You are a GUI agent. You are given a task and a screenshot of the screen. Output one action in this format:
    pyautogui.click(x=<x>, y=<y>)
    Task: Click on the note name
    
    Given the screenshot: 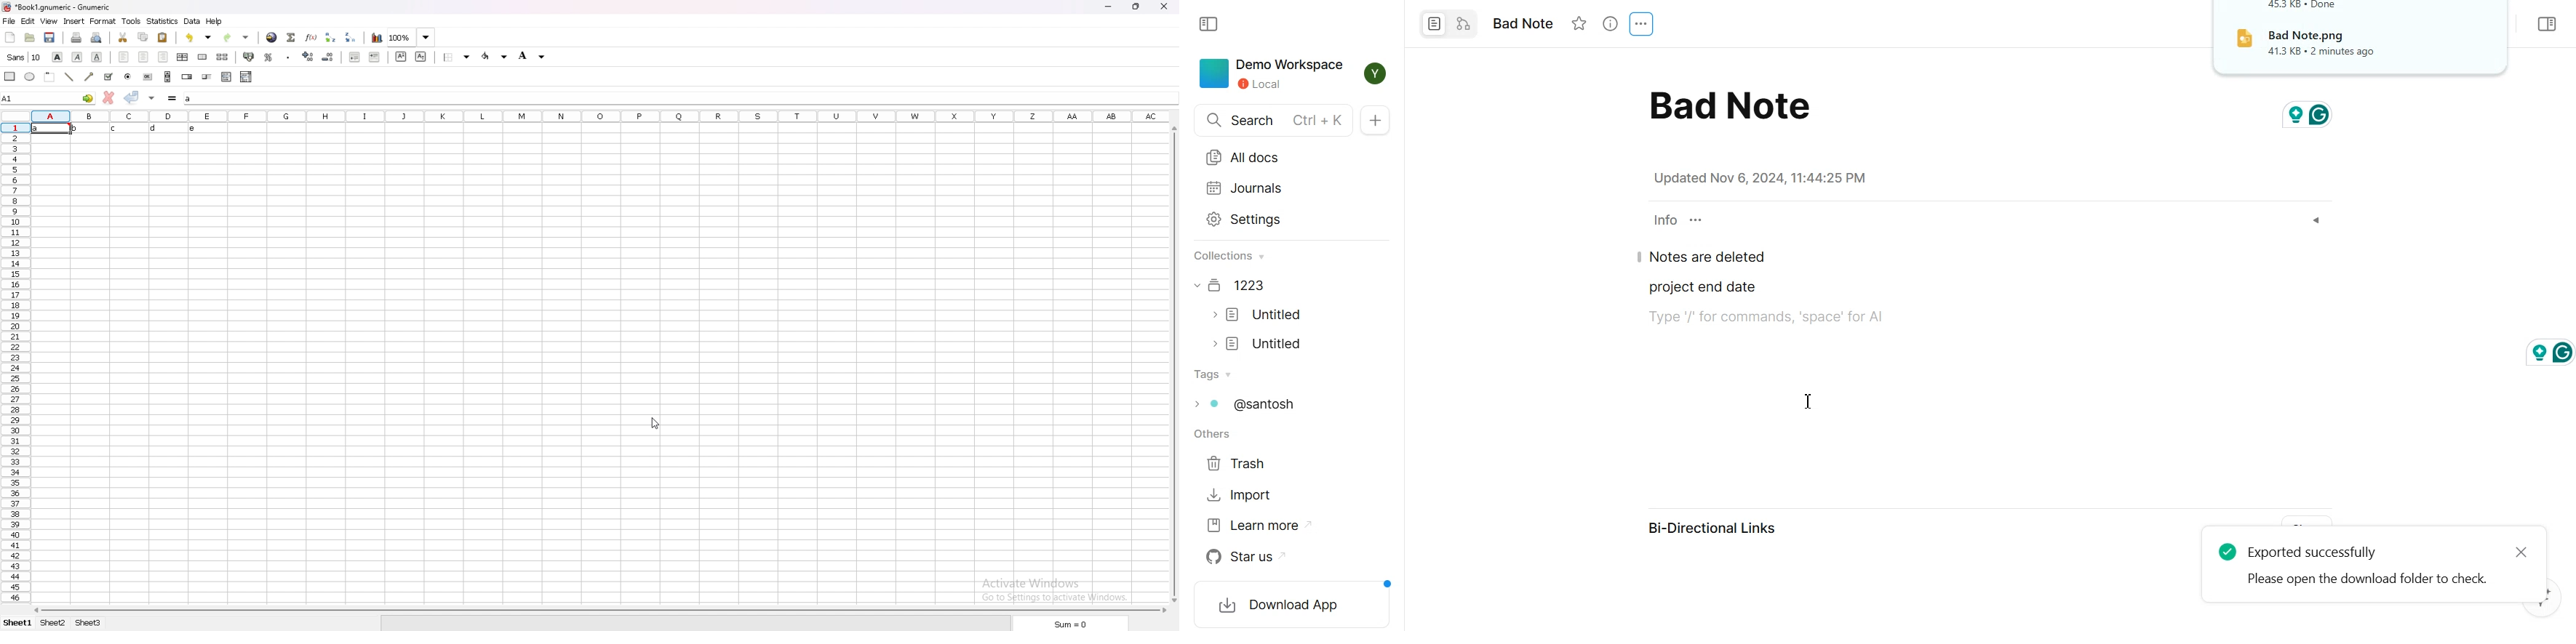 What is the action you would take?
    pyautogui.click(x=1526, y=23)
    